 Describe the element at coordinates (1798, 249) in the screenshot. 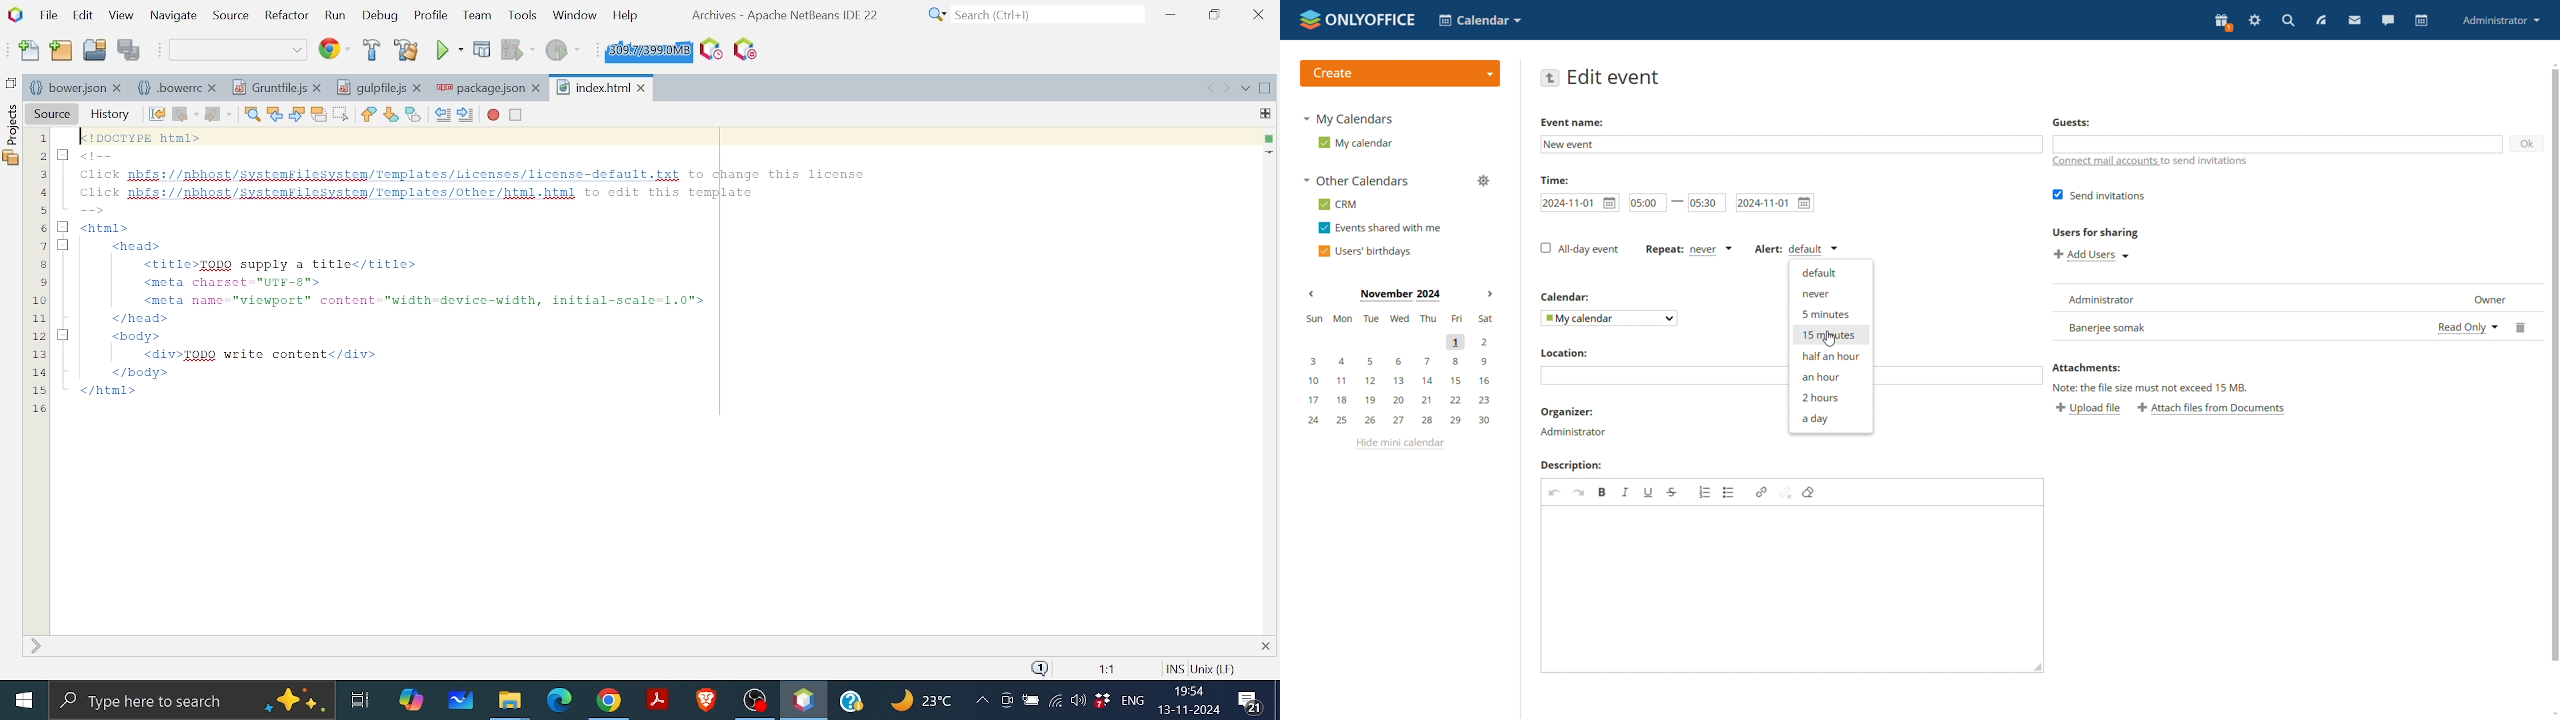

I see `alert type` at that location.